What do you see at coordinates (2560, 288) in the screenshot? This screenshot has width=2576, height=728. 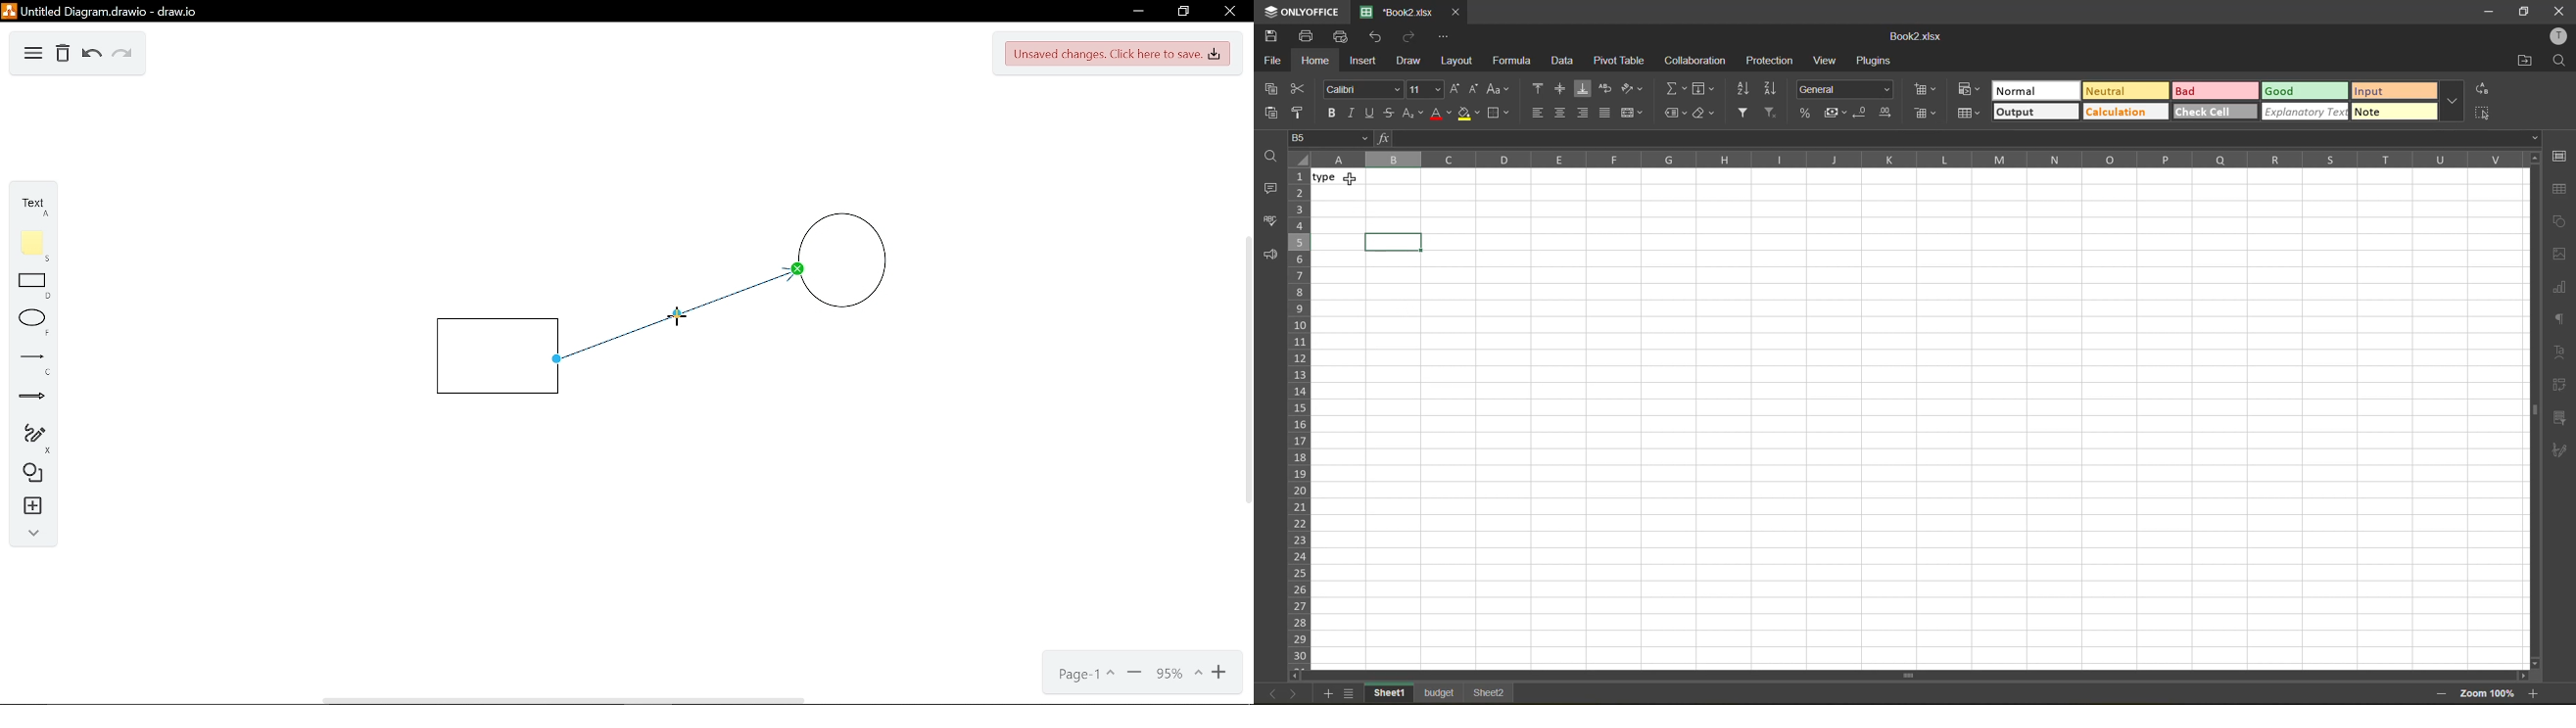 I see `charts` at bounding box center [2560, 288].